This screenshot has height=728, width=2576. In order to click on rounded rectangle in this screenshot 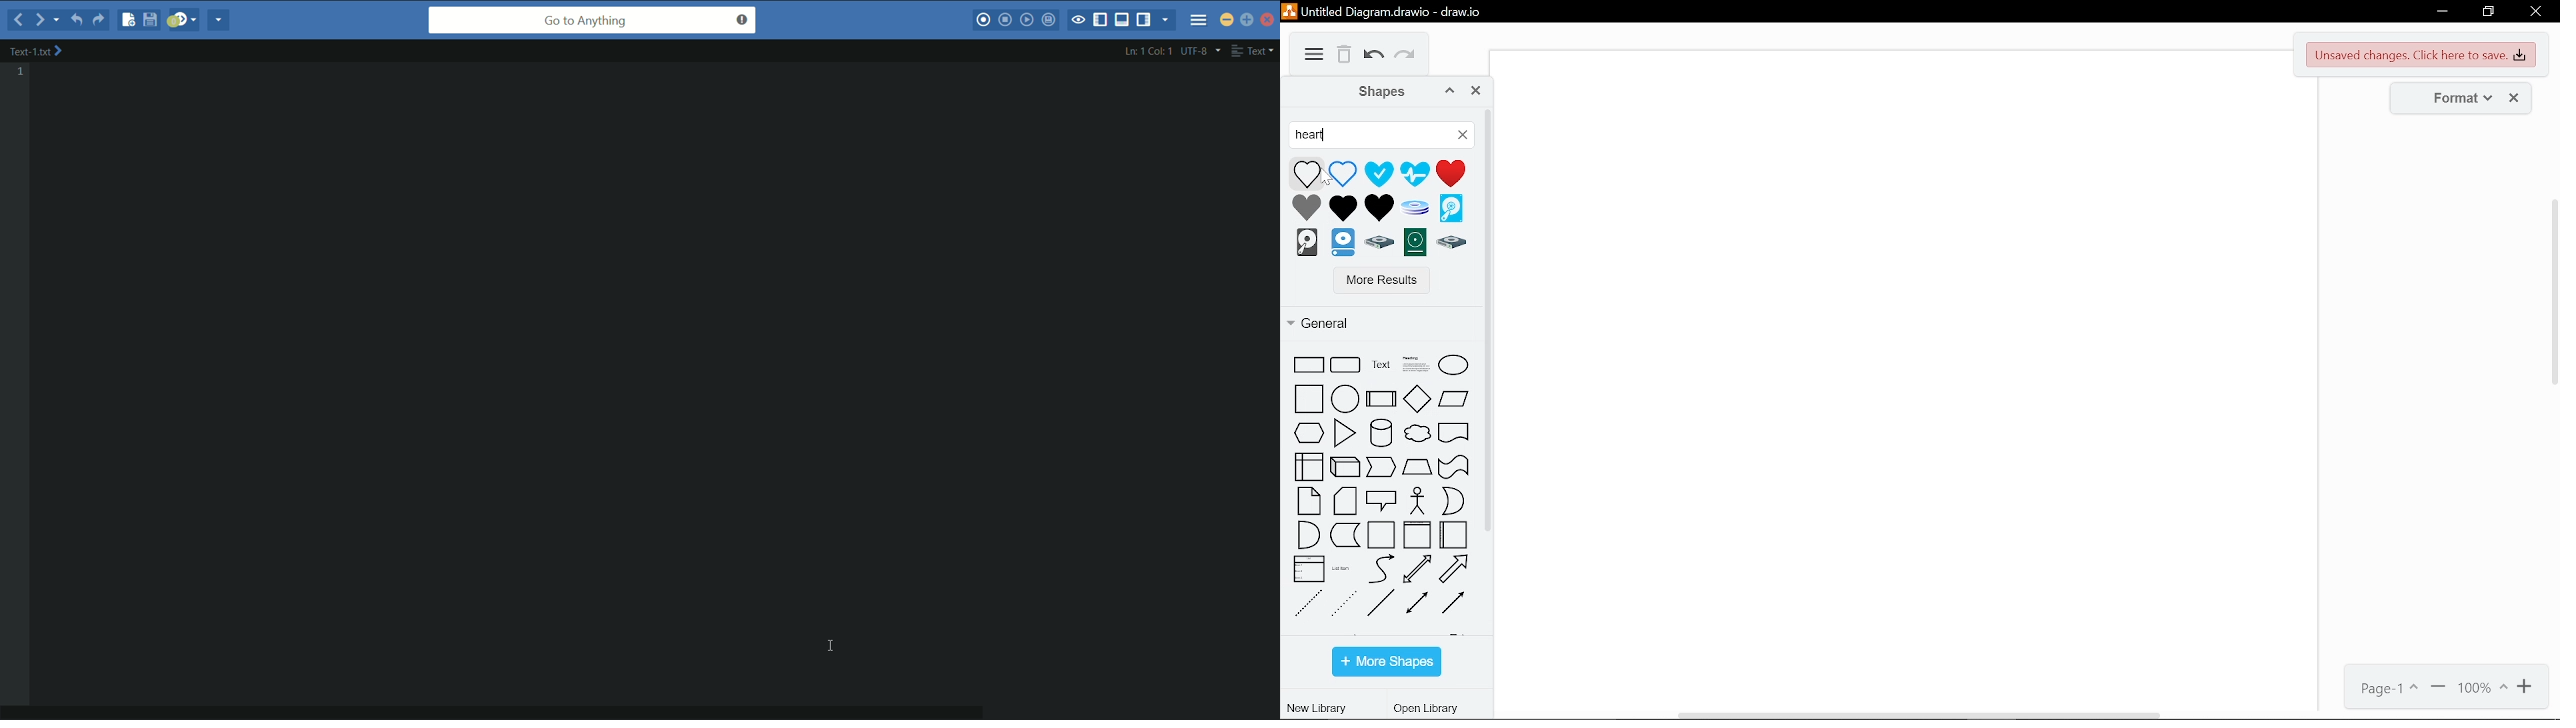, I will do `click(1346, 363)`.